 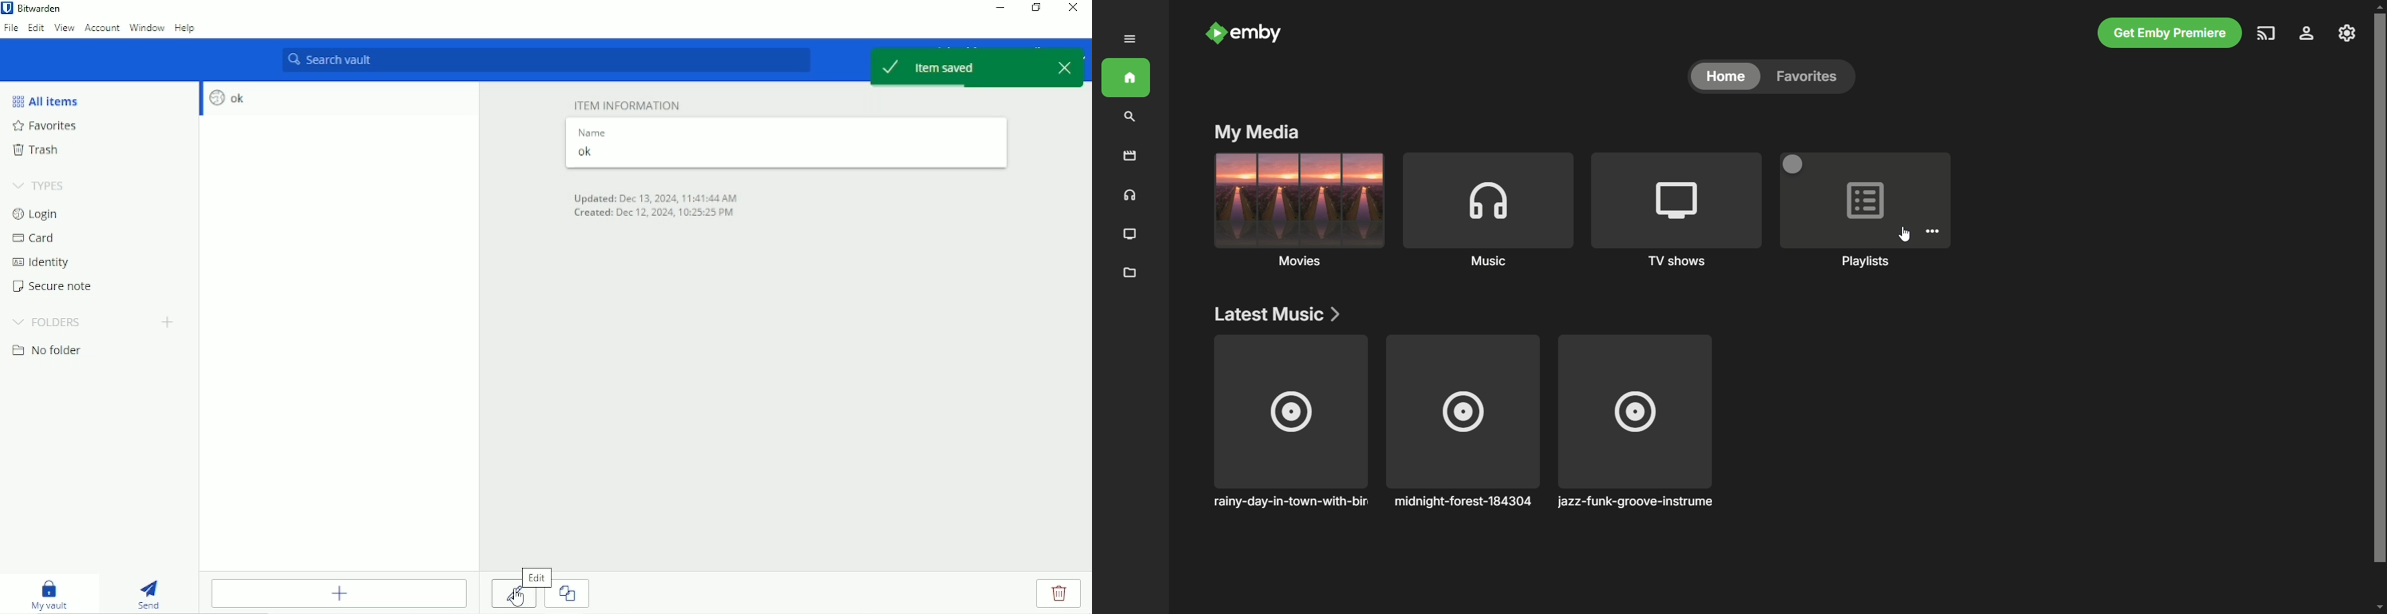 I want to click on No folder, so click(x=53, y=351).